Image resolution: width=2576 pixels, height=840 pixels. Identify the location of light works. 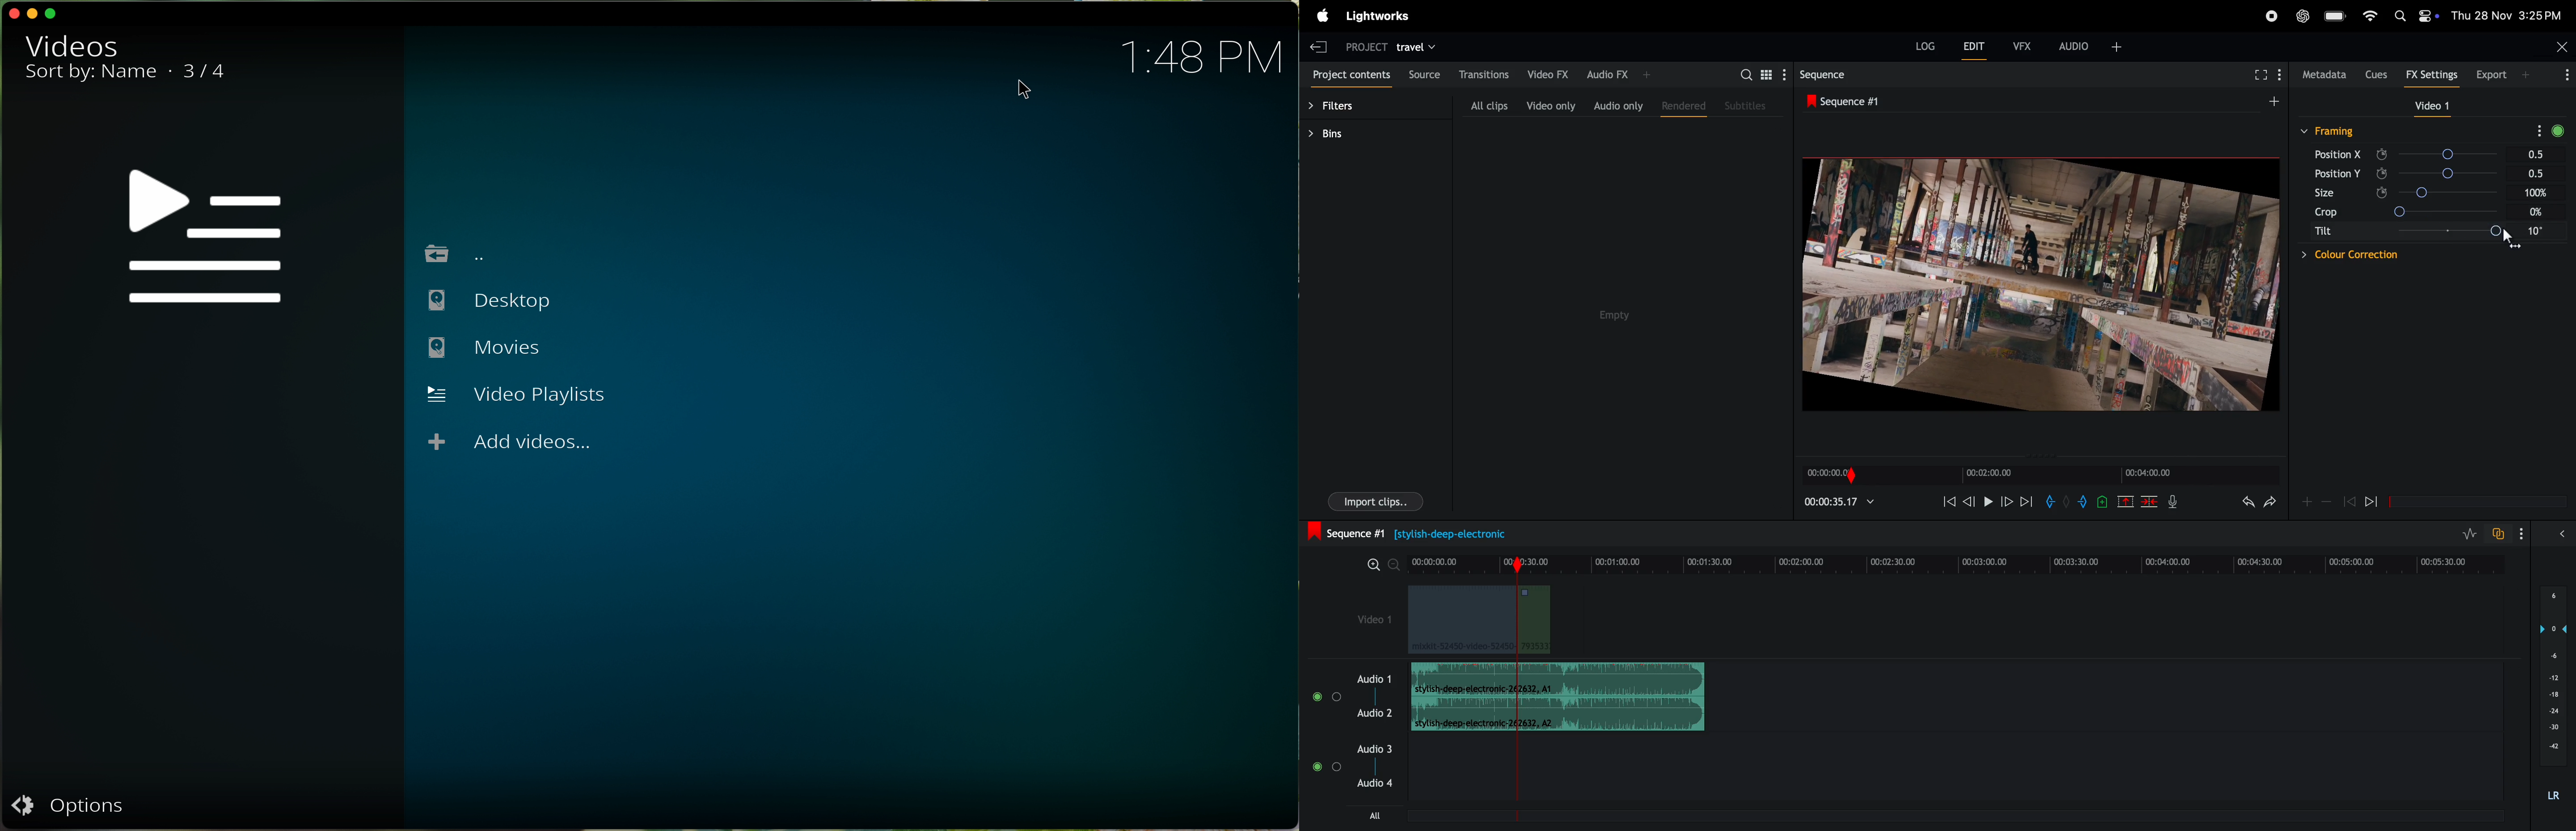
(1323, 14).